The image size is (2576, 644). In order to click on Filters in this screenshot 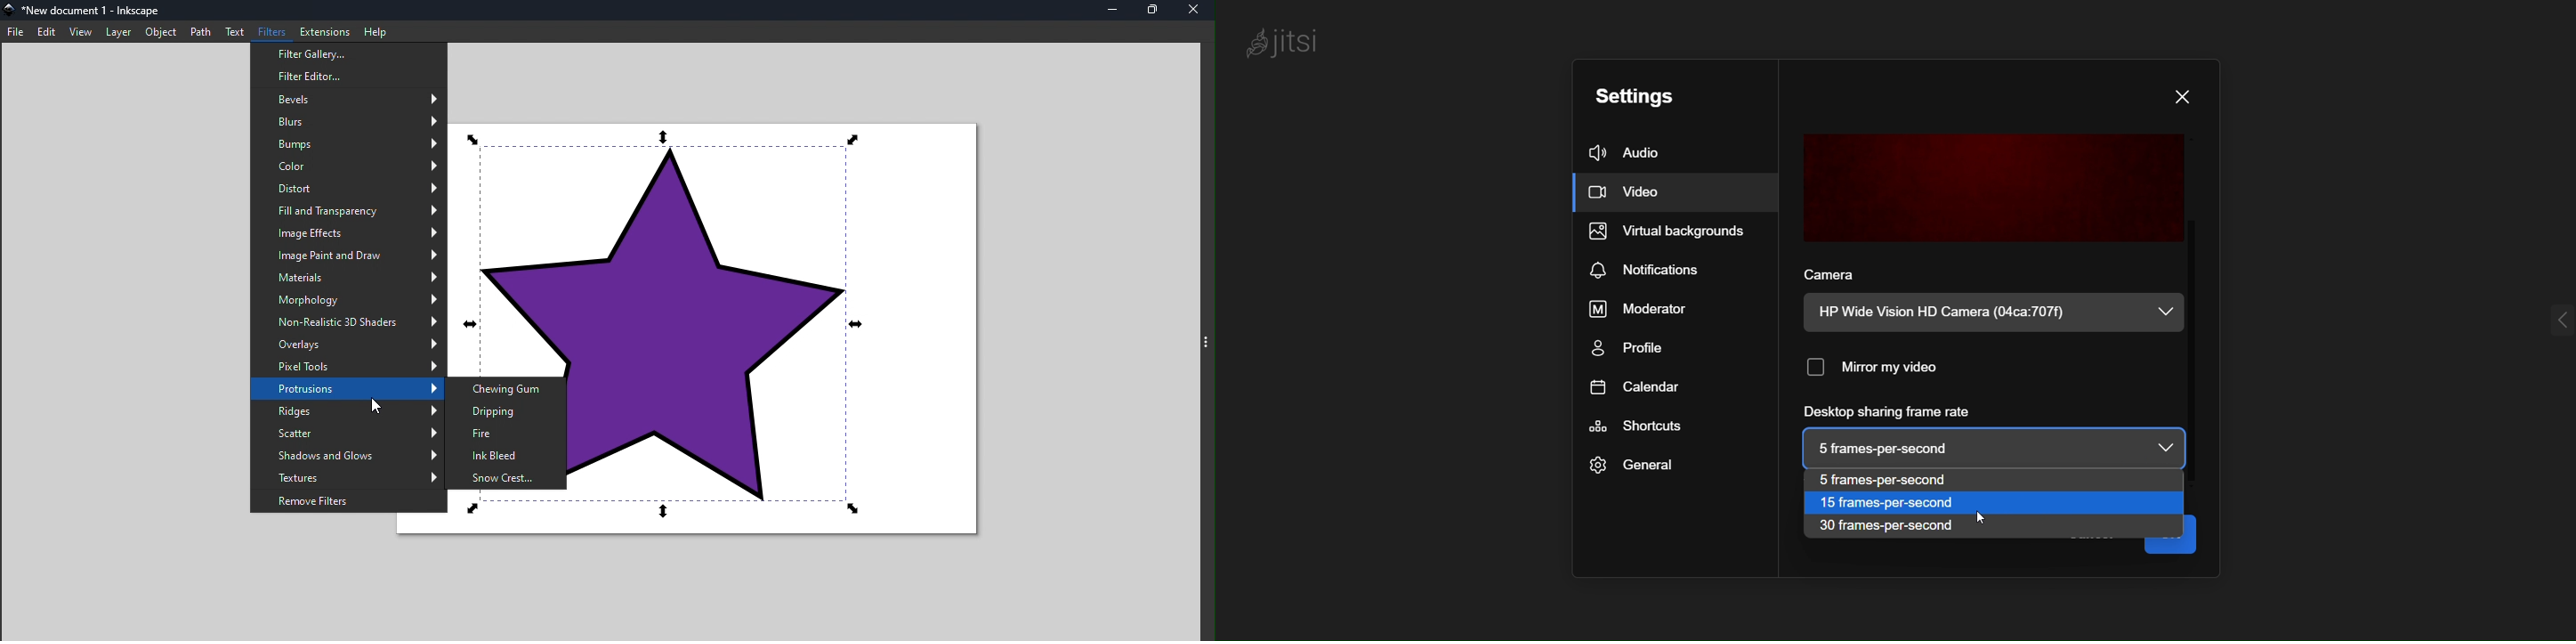, I will do `click(274, 32)`.